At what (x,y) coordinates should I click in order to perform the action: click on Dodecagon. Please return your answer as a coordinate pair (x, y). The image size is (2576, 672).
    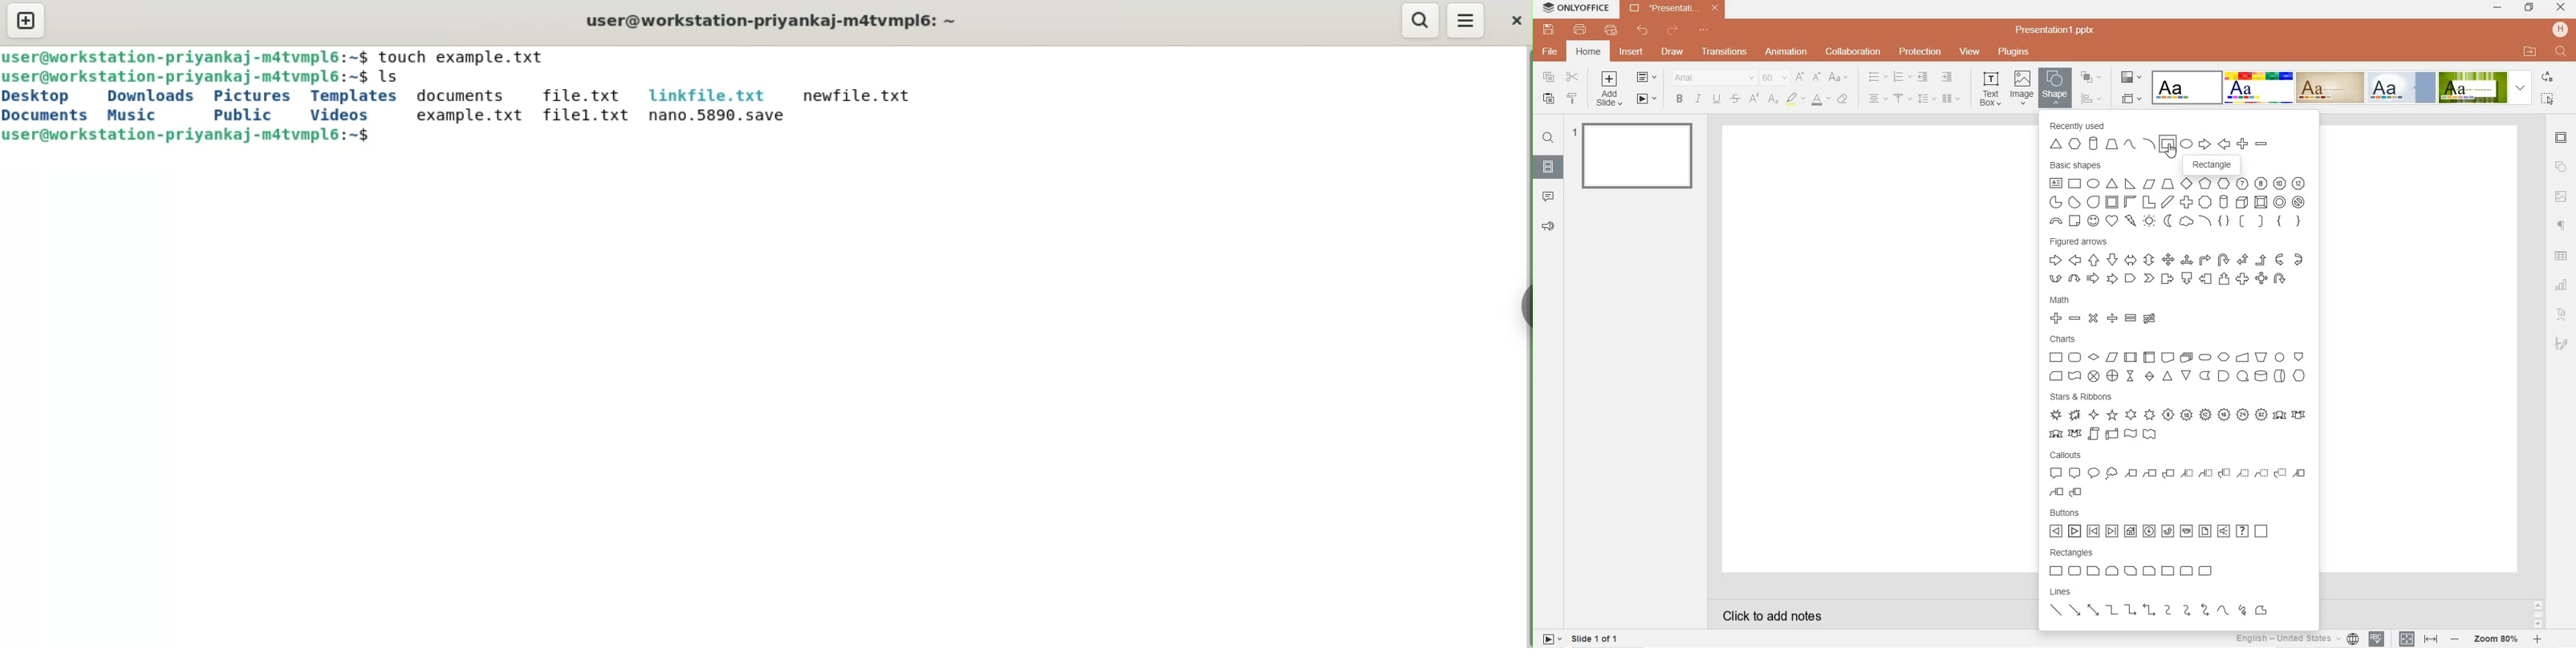
    Looking at the image, I should click on (2298, 184).